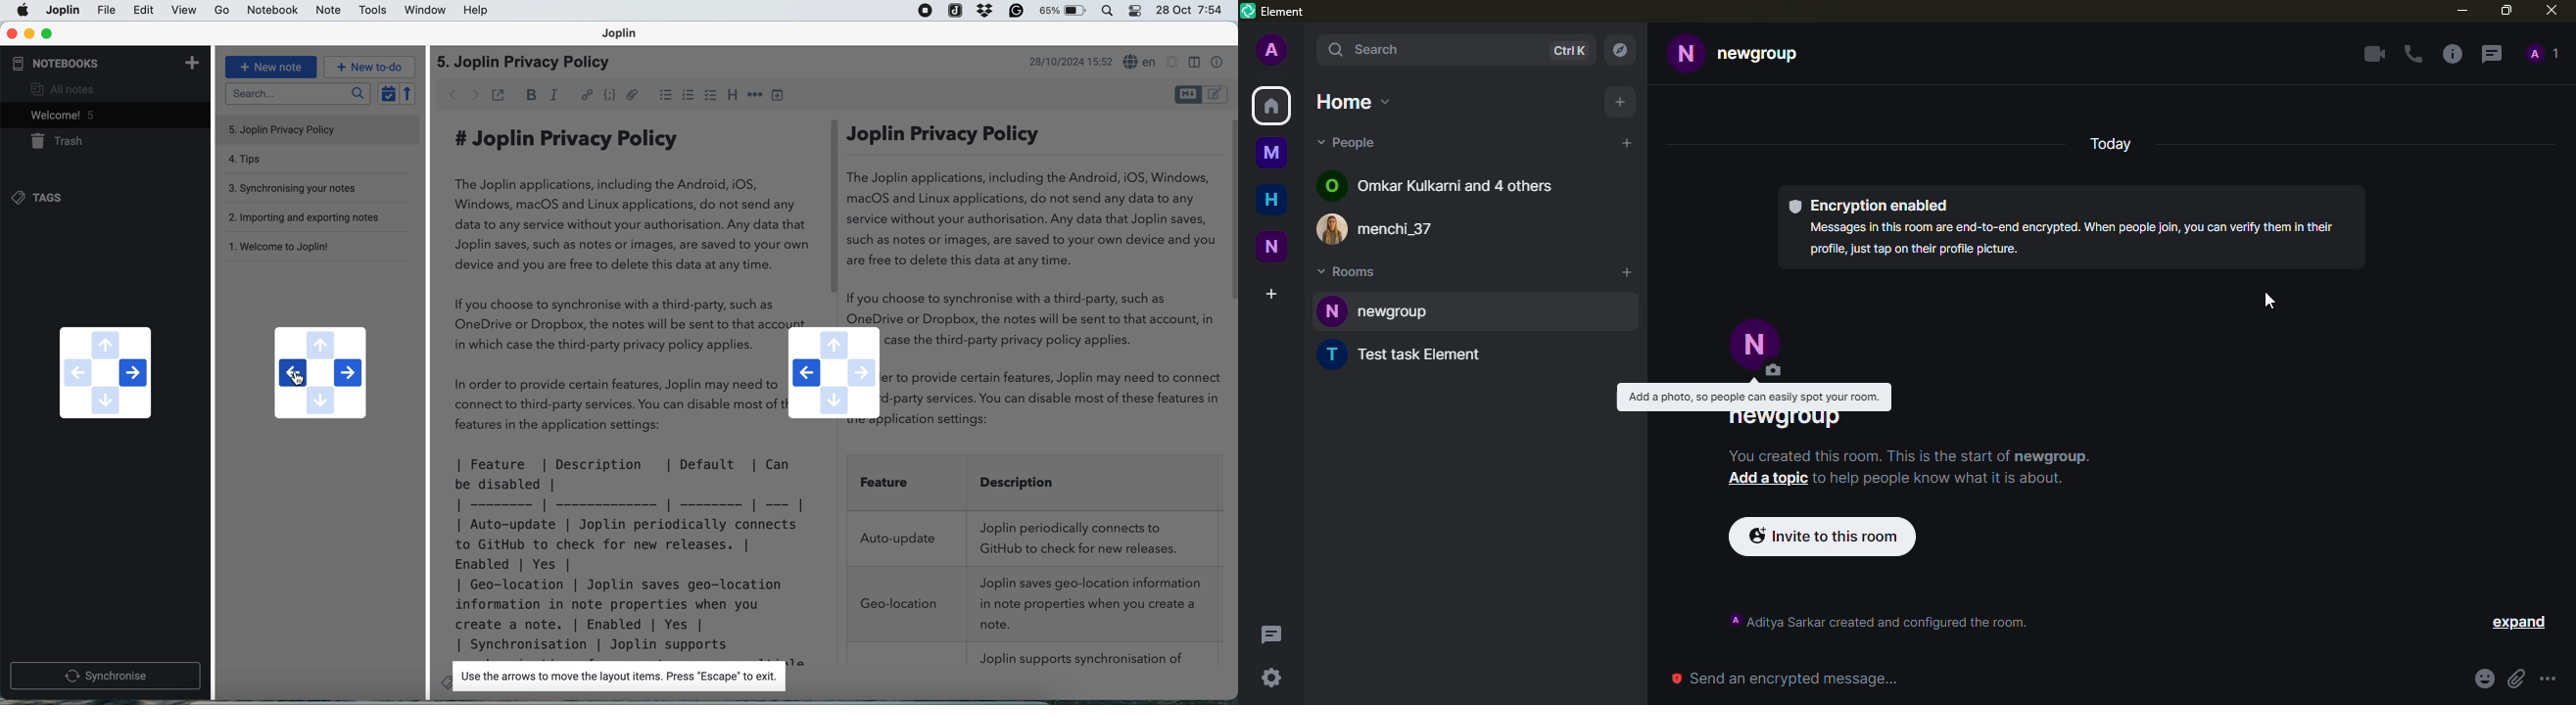 Image resolution: width=2576 pixels, height=728 pixels. I want to click on new, so click(1271, 247).